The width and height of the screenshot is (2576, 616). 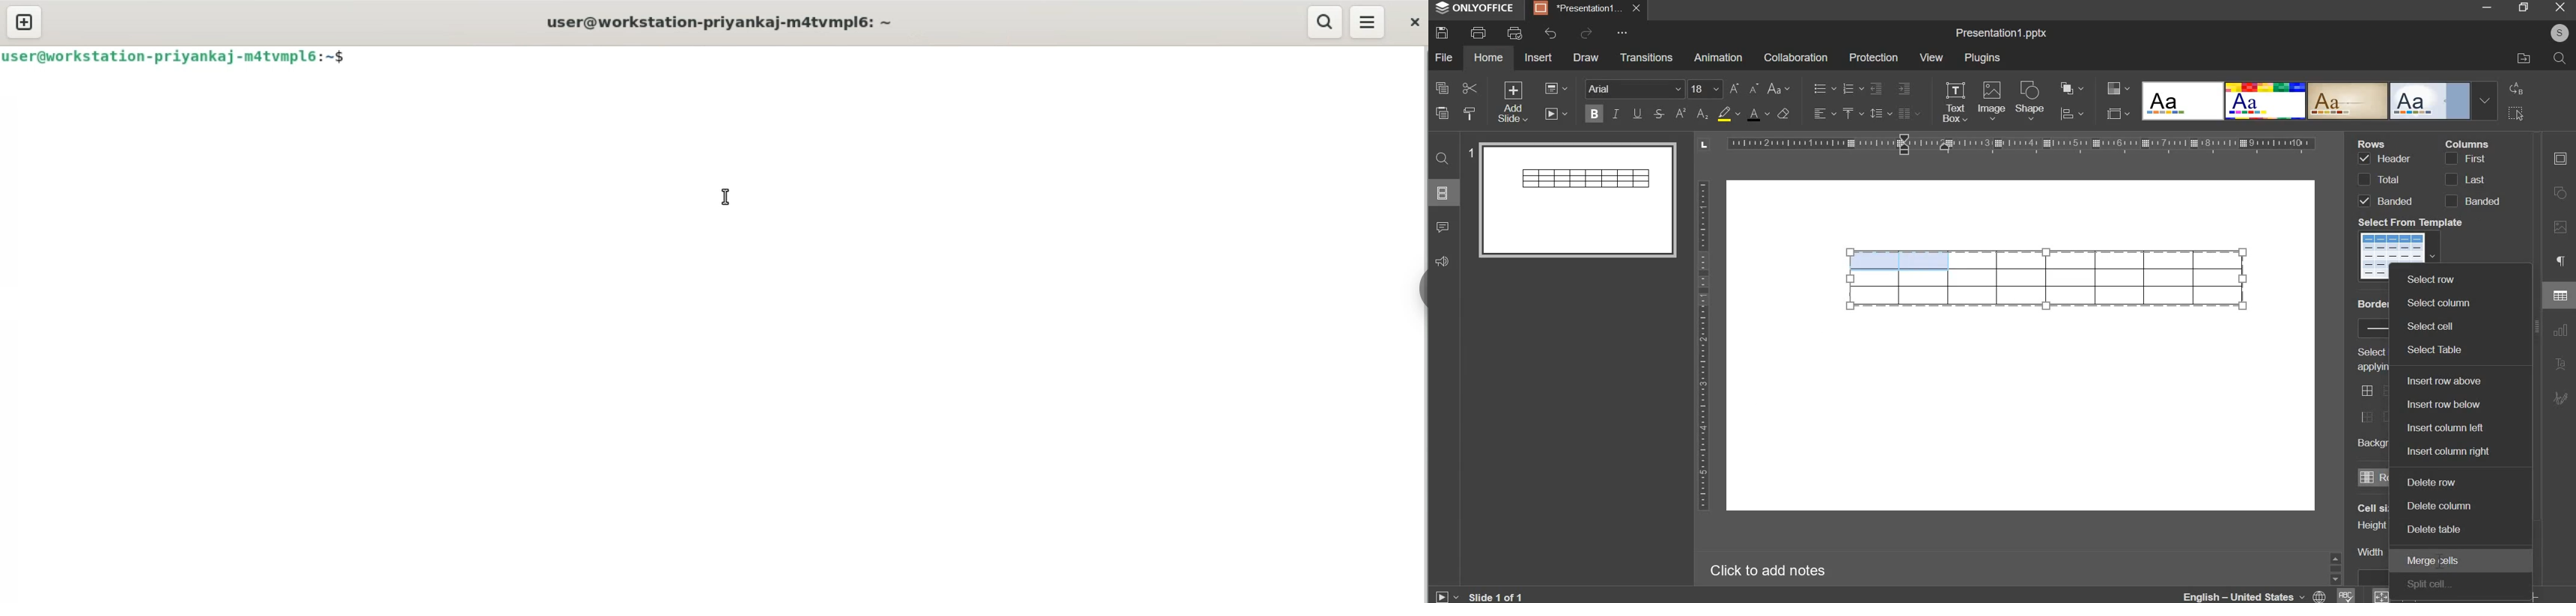 I want to click on Sidebar, so click(x=2335, y=567).